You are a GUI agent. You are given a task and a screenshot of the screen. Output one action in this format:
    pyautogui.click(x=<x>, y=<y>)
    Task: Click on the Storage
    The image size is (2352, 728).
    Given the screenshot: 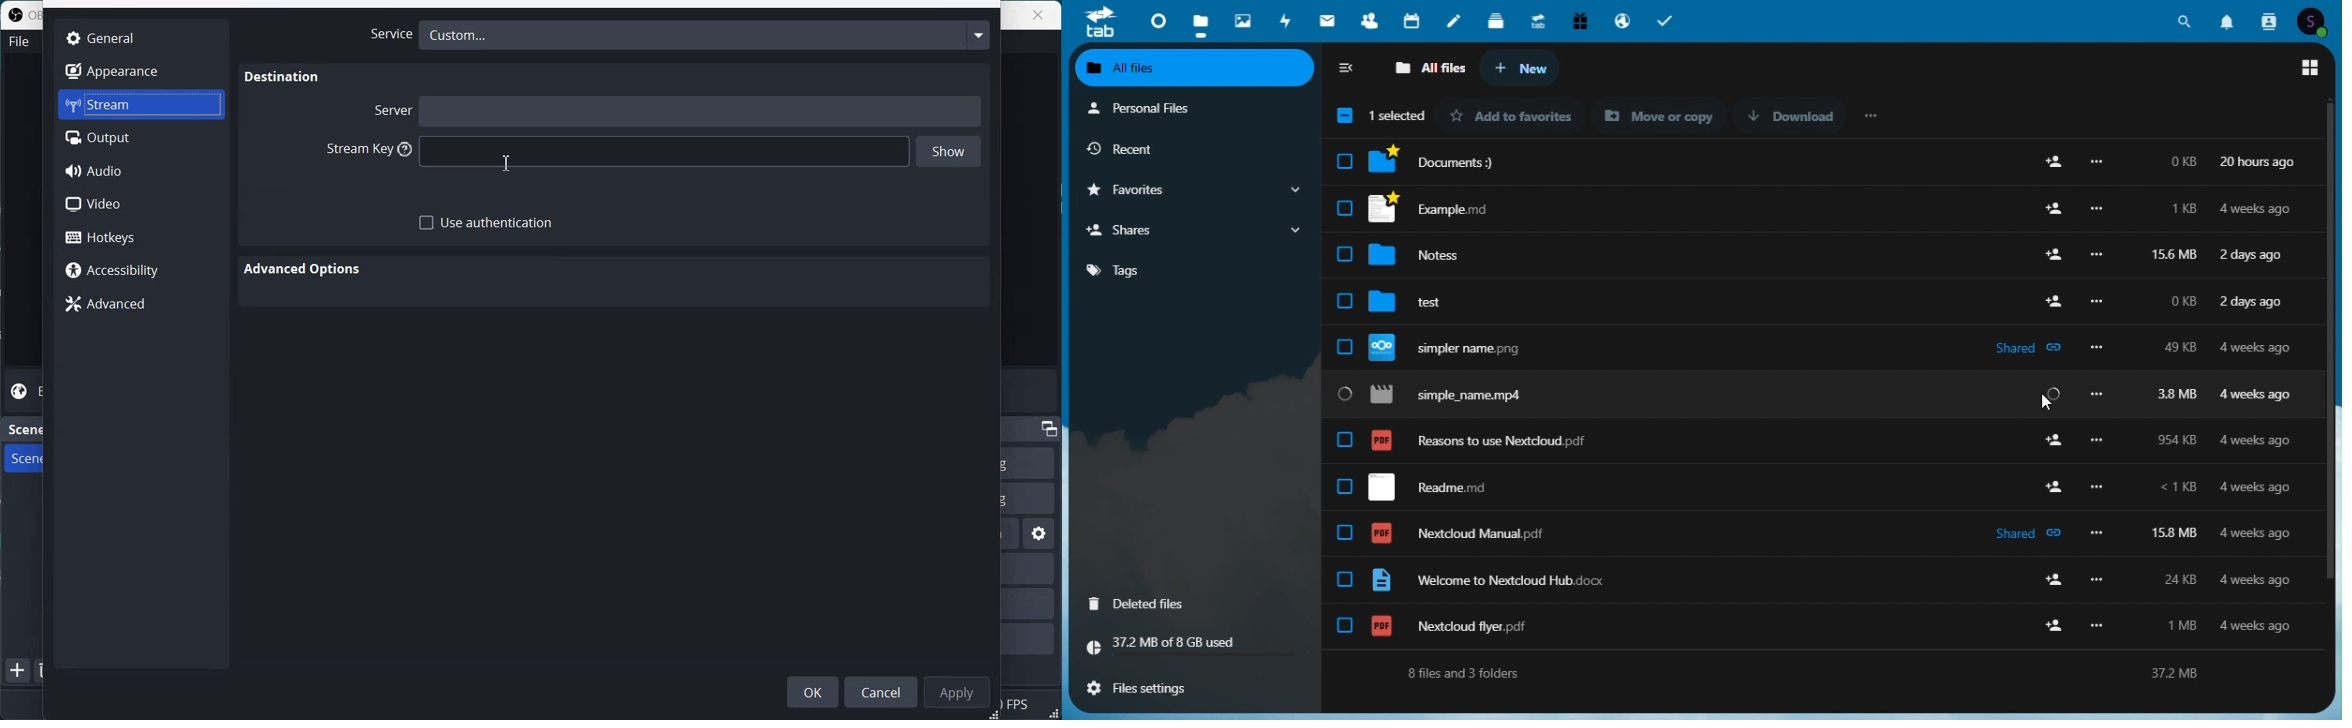 What is the action you would take?
    pyautogui.click(x=1197, y=646)
    